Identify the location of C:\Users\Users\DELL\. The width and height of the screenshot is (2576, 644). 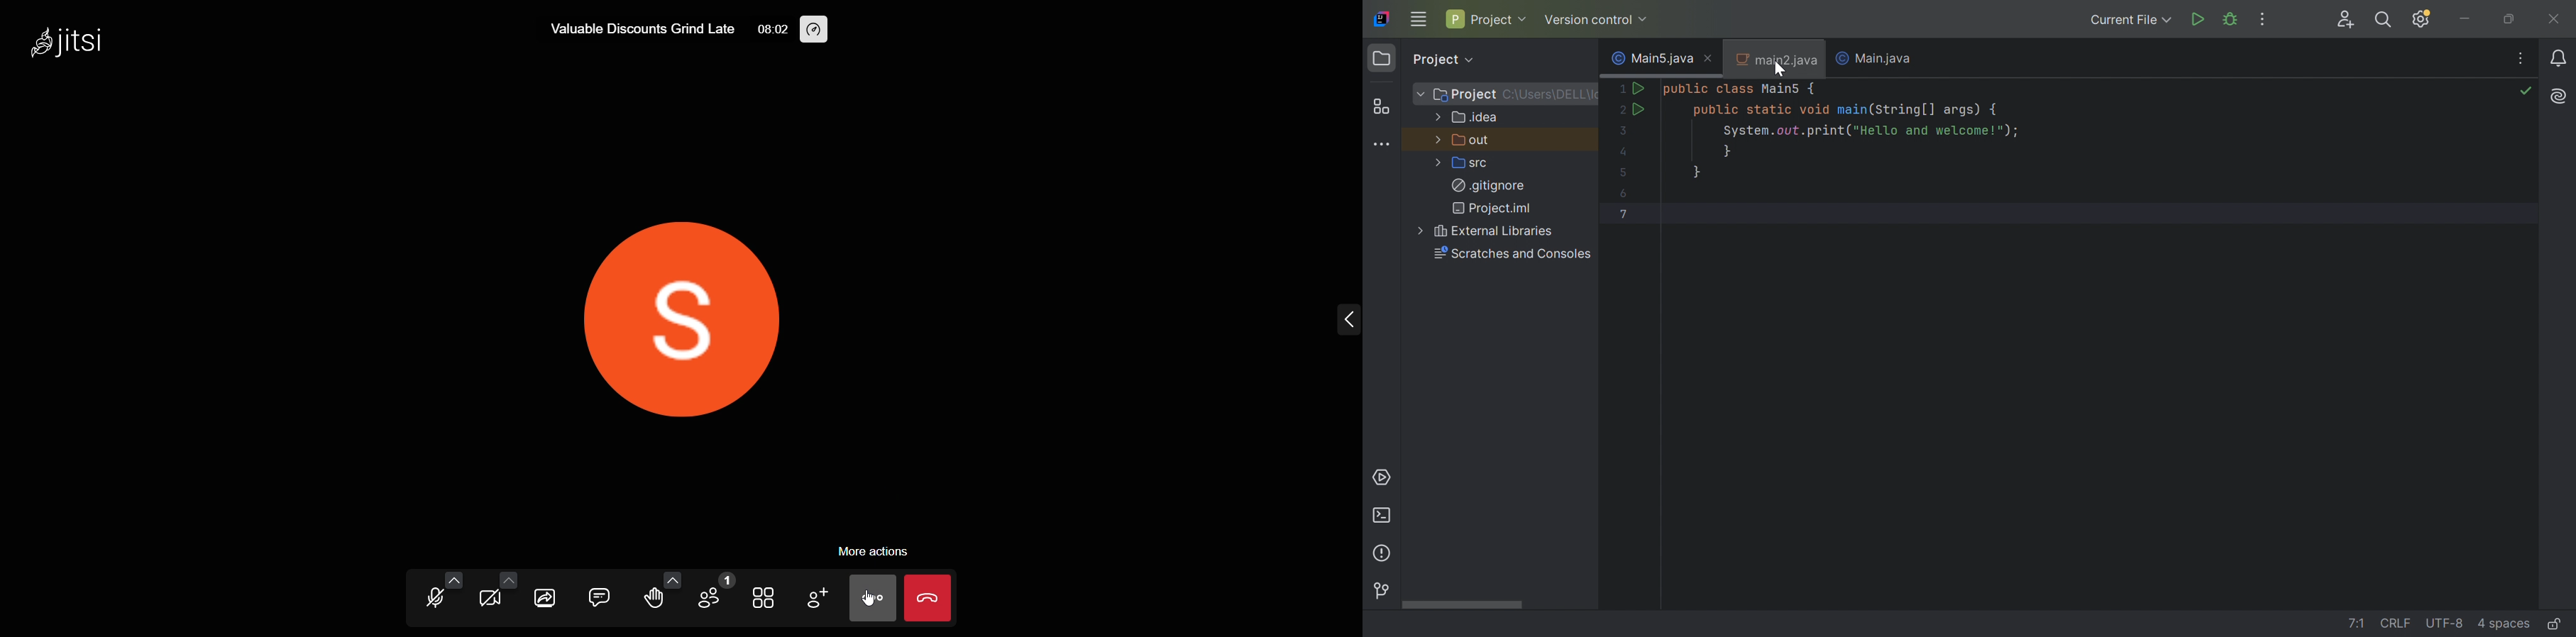
(1548, 95).